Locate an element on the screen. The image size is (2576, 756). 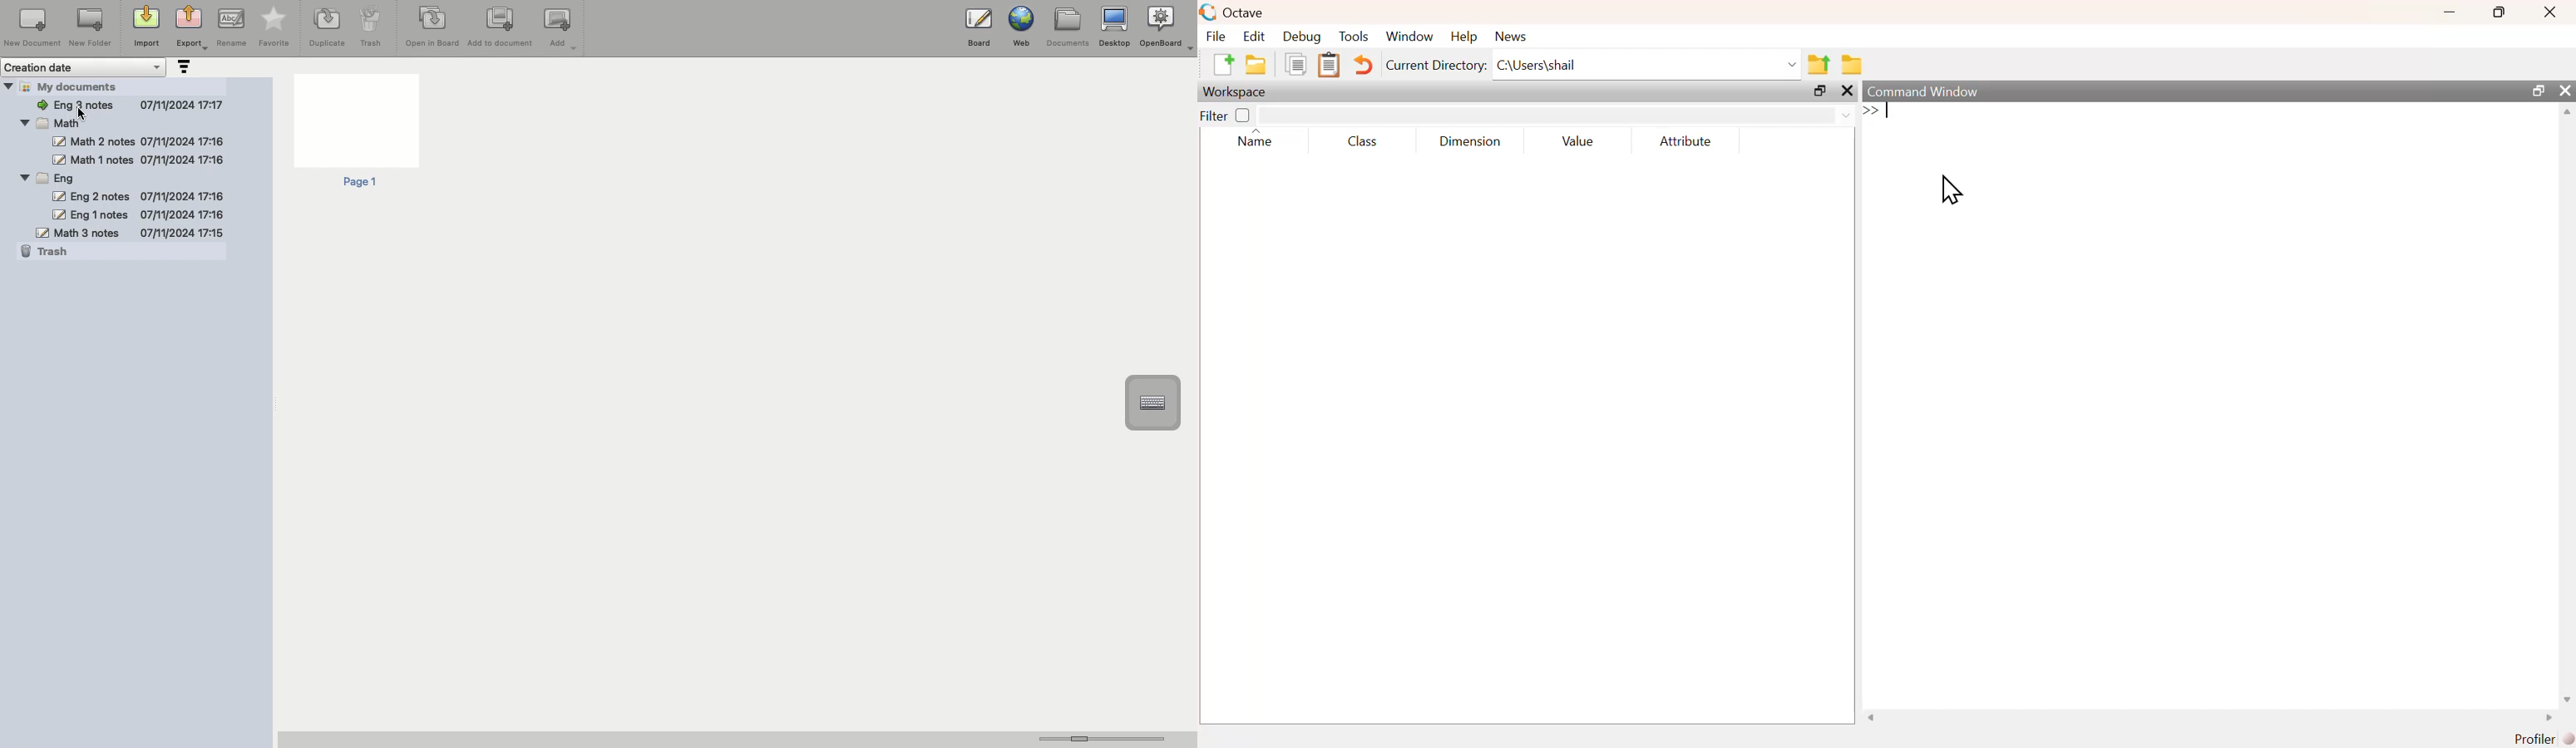
close is located at coordinates (2553, 12).